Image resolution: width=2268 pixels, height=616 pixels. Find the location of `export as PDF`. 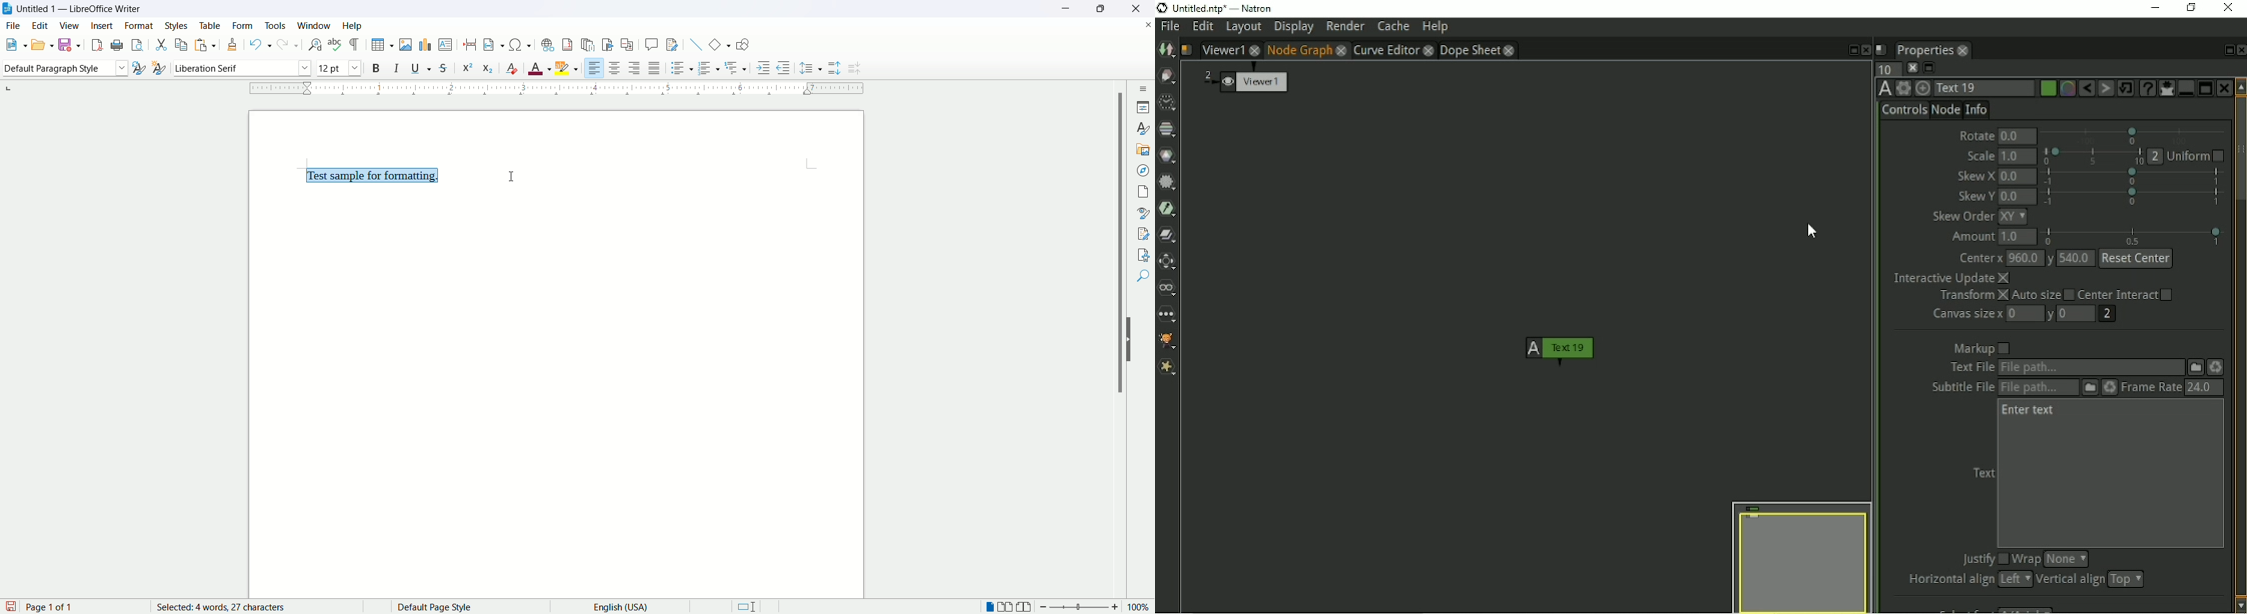

export as PDF is located at coordinates (99, 47).